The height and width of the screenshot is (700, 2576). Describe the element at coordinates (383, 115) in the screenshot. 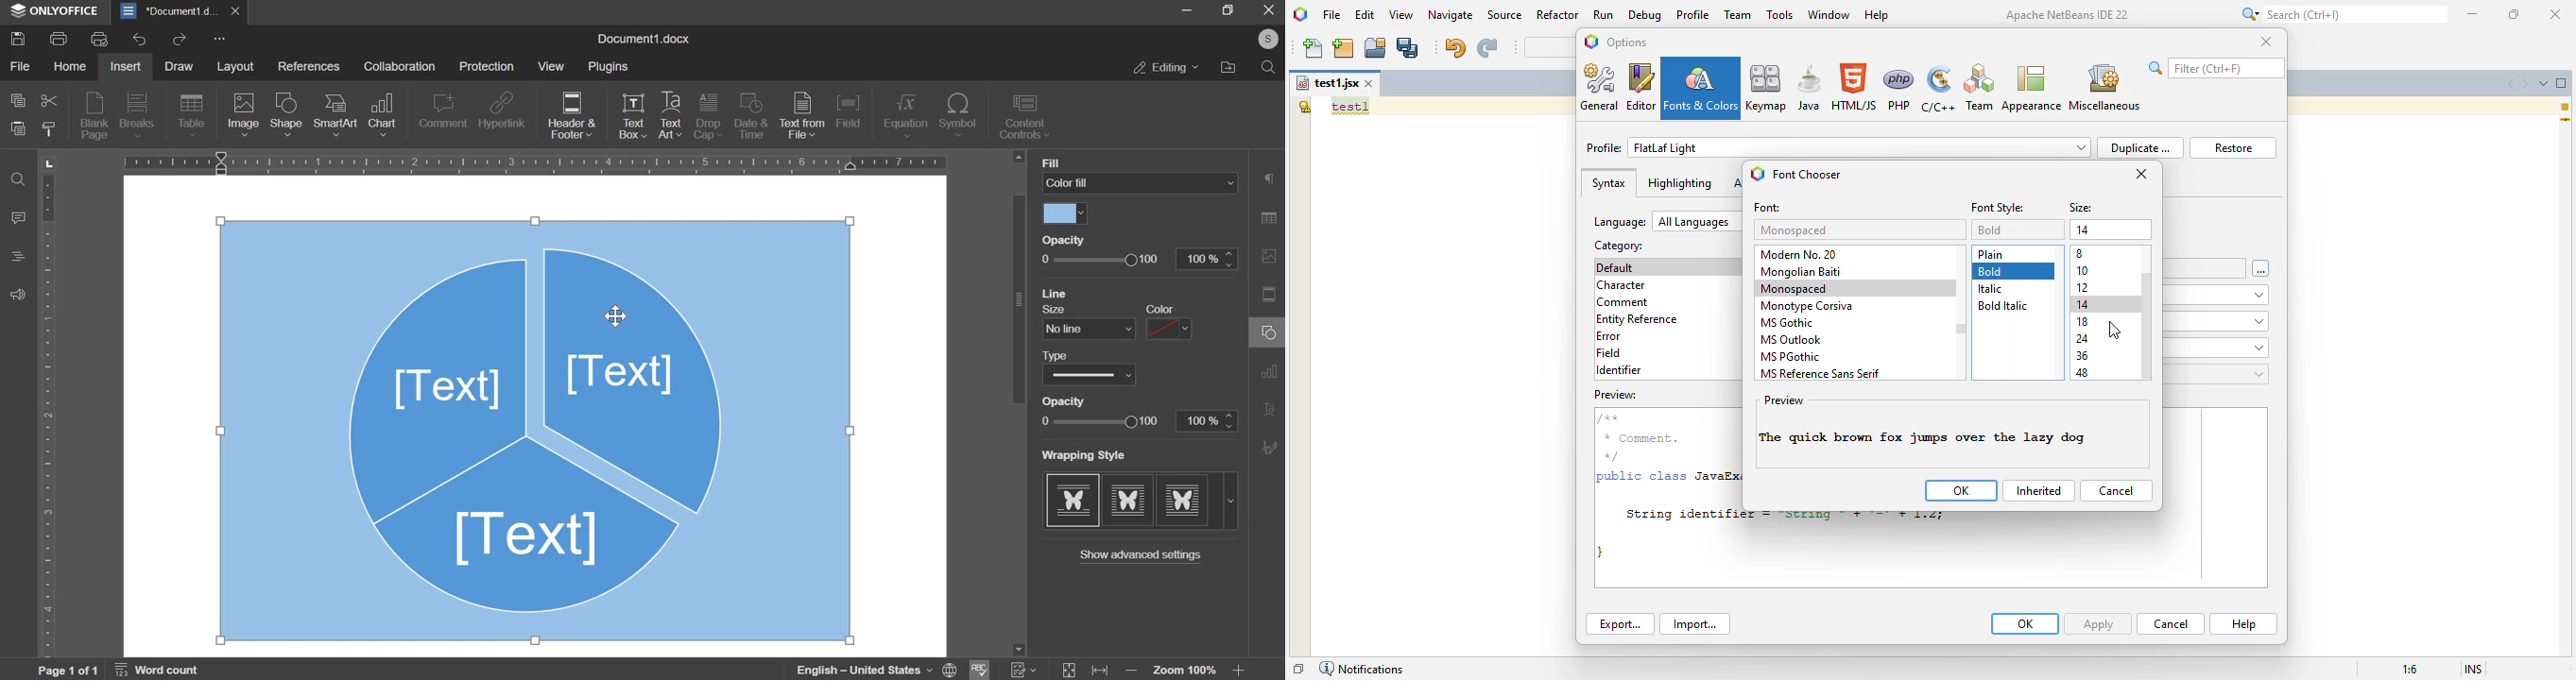

I see `chart` at that location.